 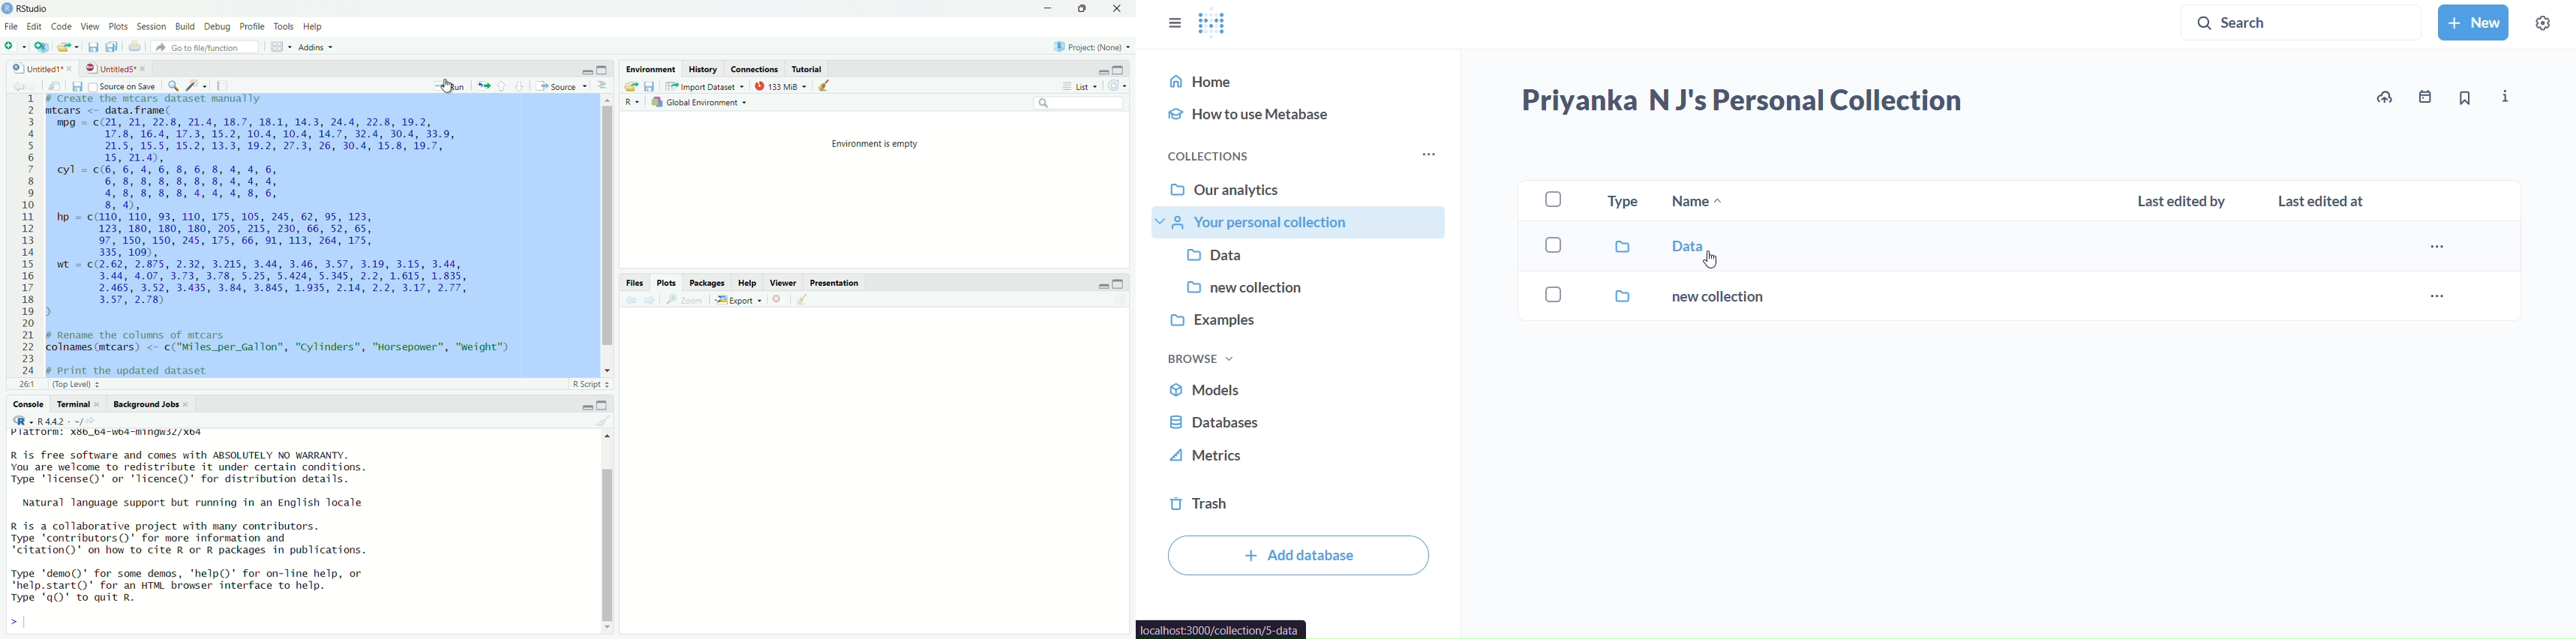 What do you see at coordinates (584, 405) in the screenshot?
I see `minimise` at bounding box center [584, 405].